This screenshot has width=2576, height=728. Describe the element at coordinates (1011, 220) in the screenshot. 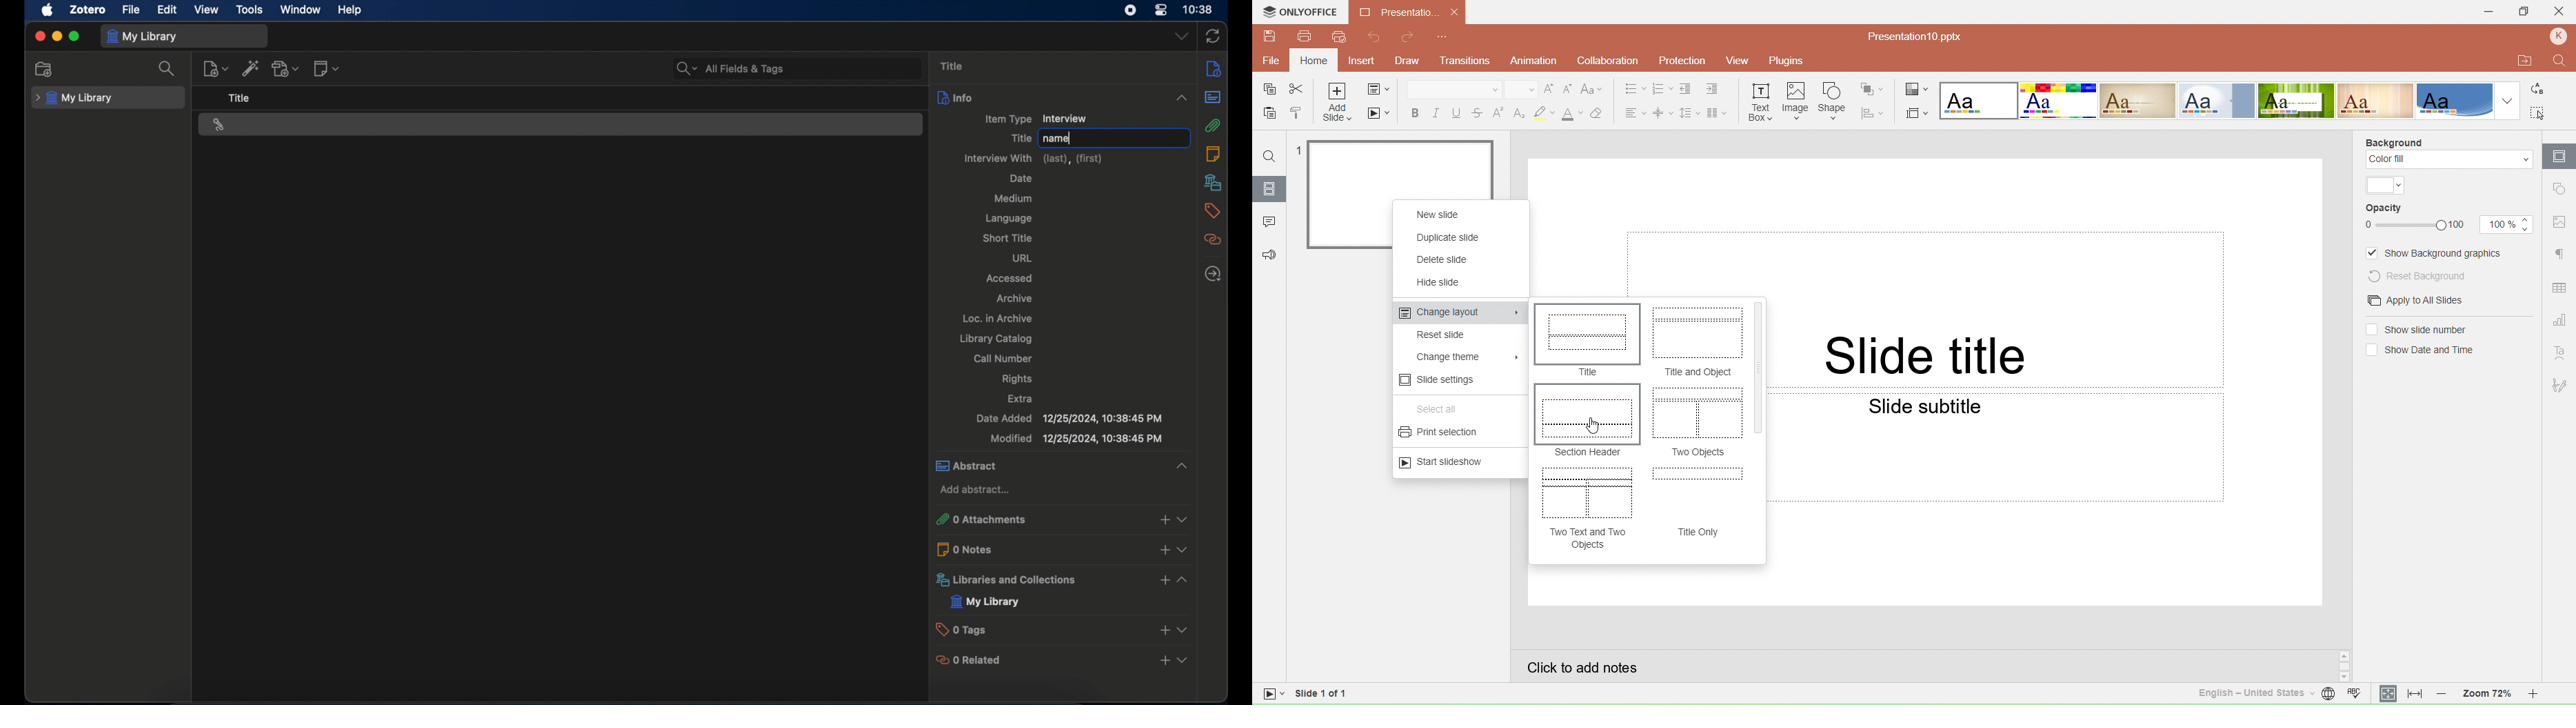

I see `language` at that location.